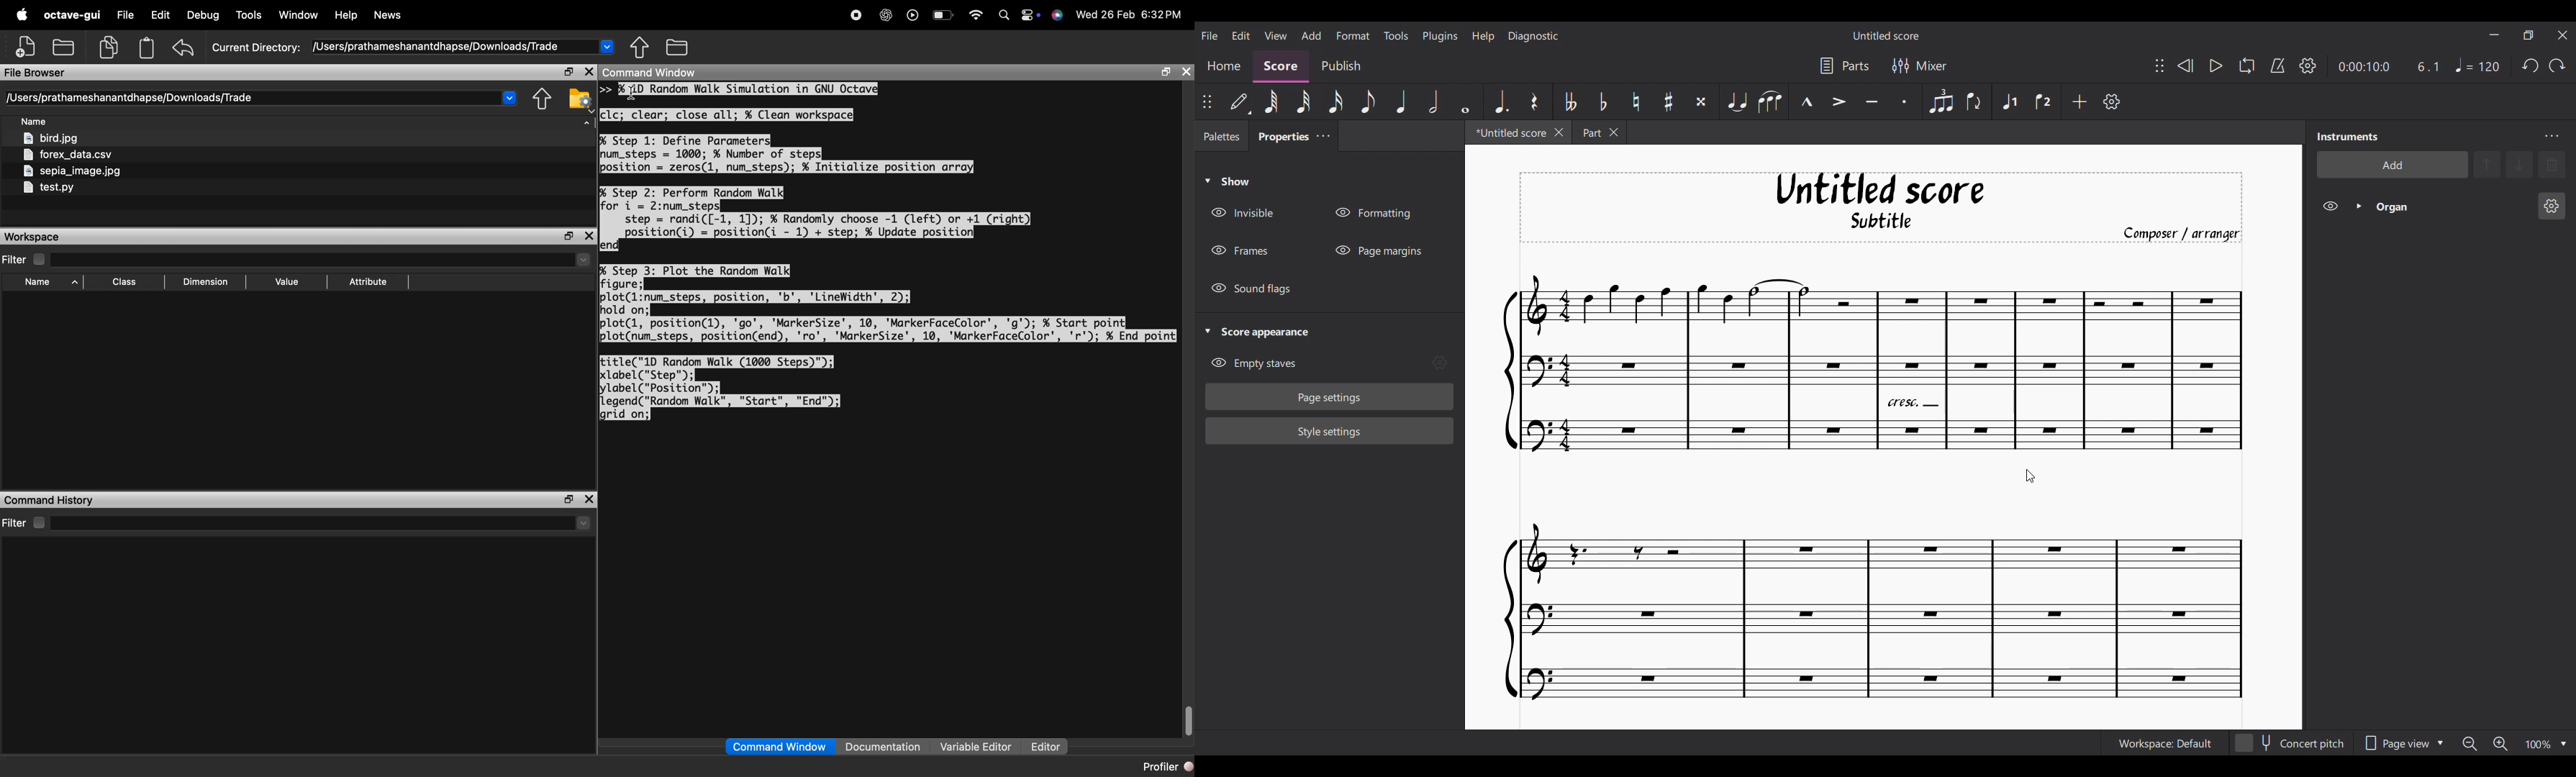  I want to click on command window, so click(781, 747).